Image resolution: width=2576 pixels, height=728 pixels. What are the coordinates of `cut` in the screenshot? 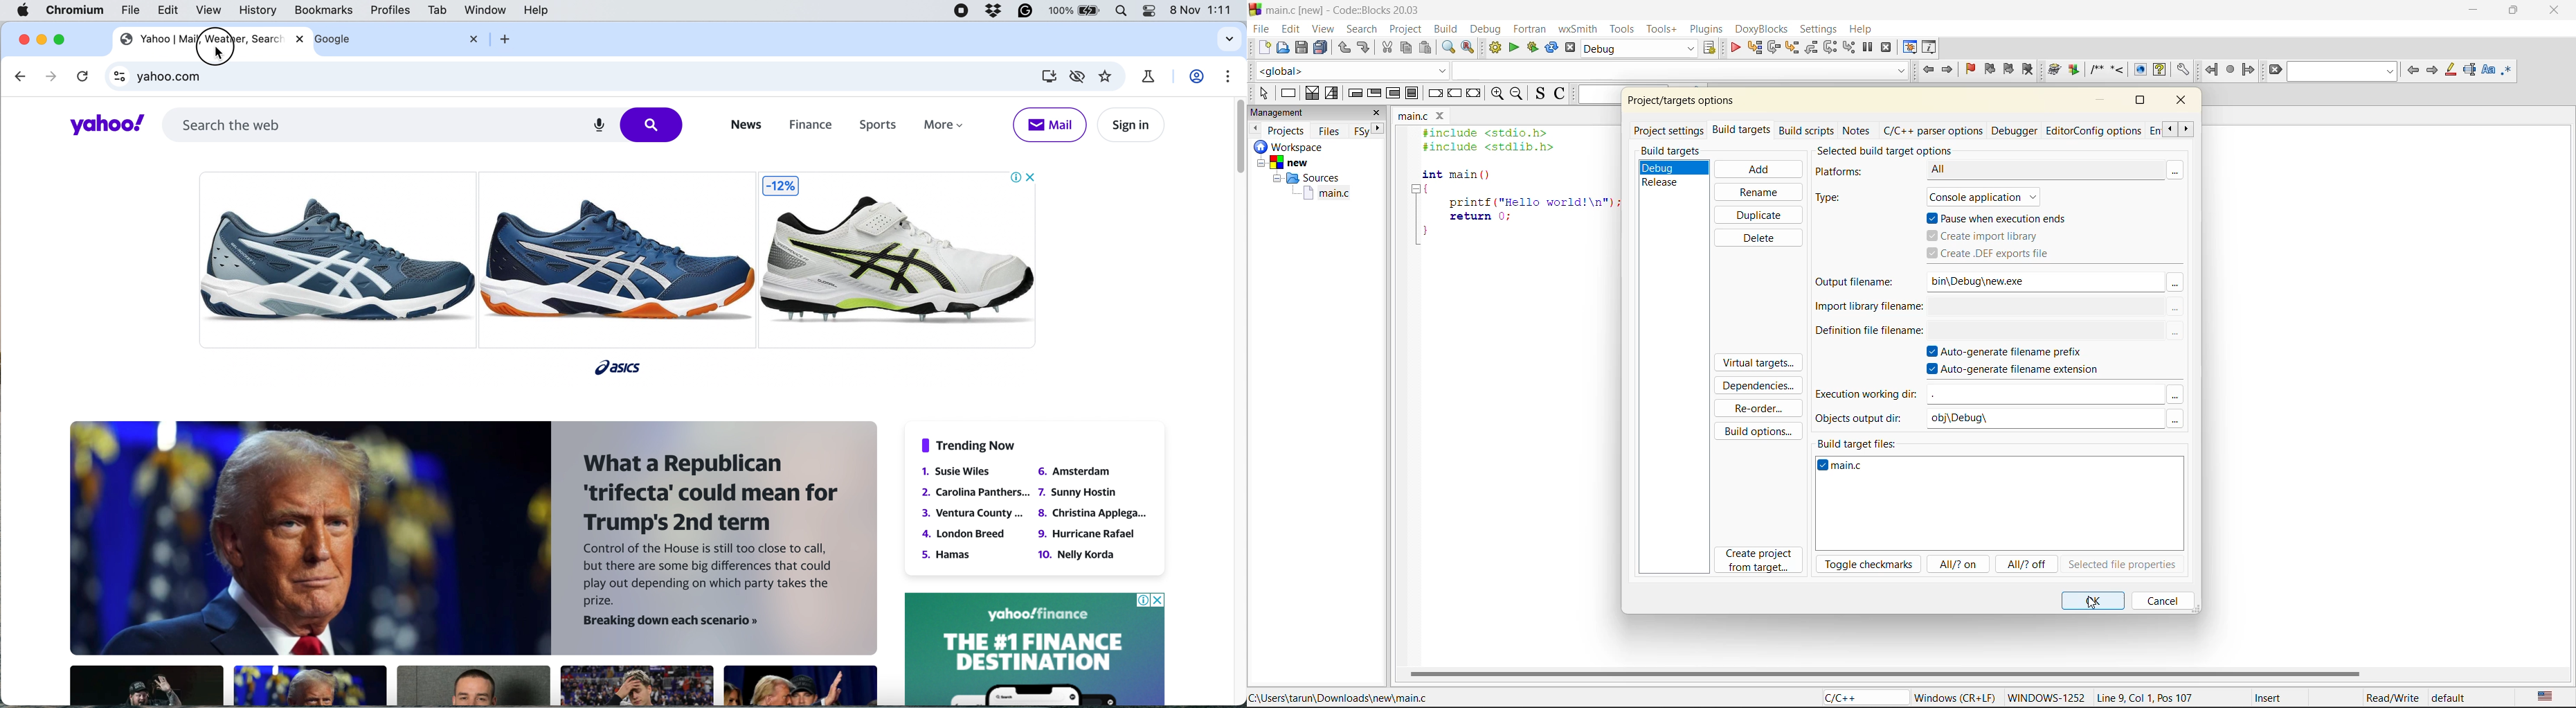 It's located at (1387, 47).